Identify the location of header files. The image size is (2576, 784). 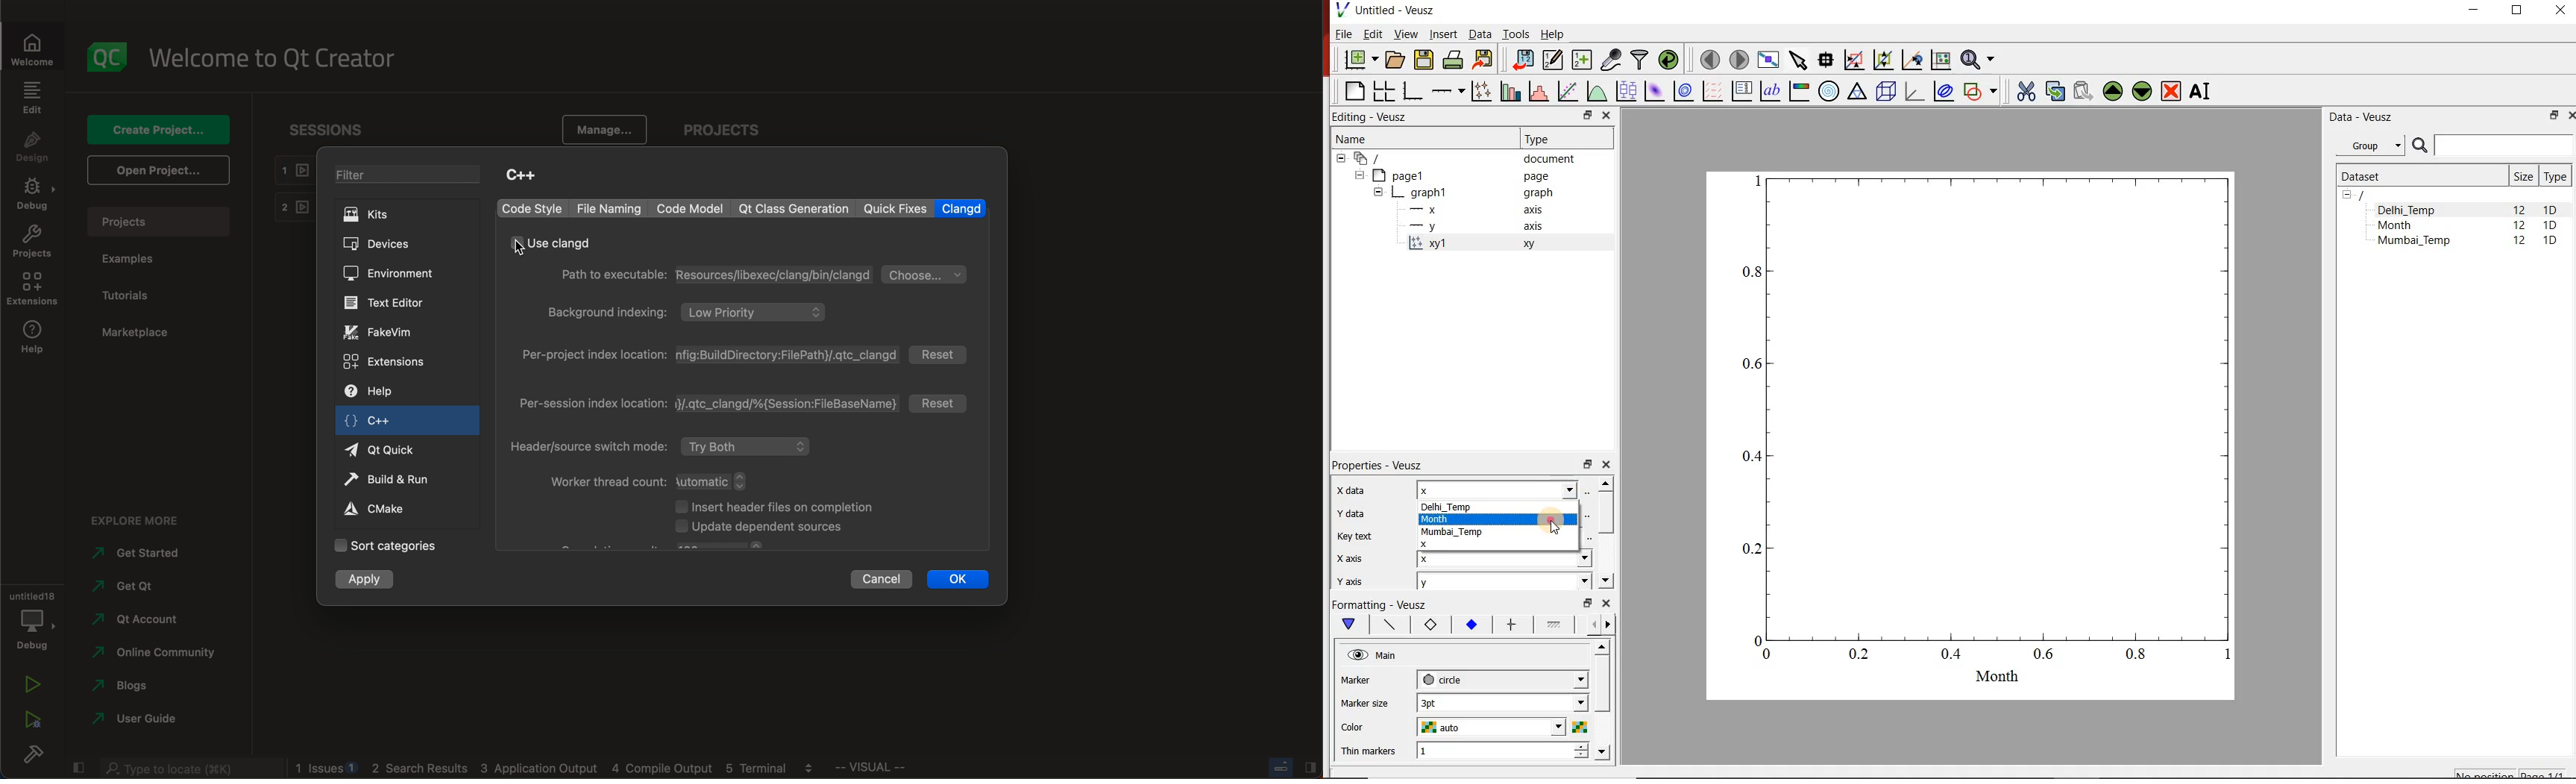
(793, 509).